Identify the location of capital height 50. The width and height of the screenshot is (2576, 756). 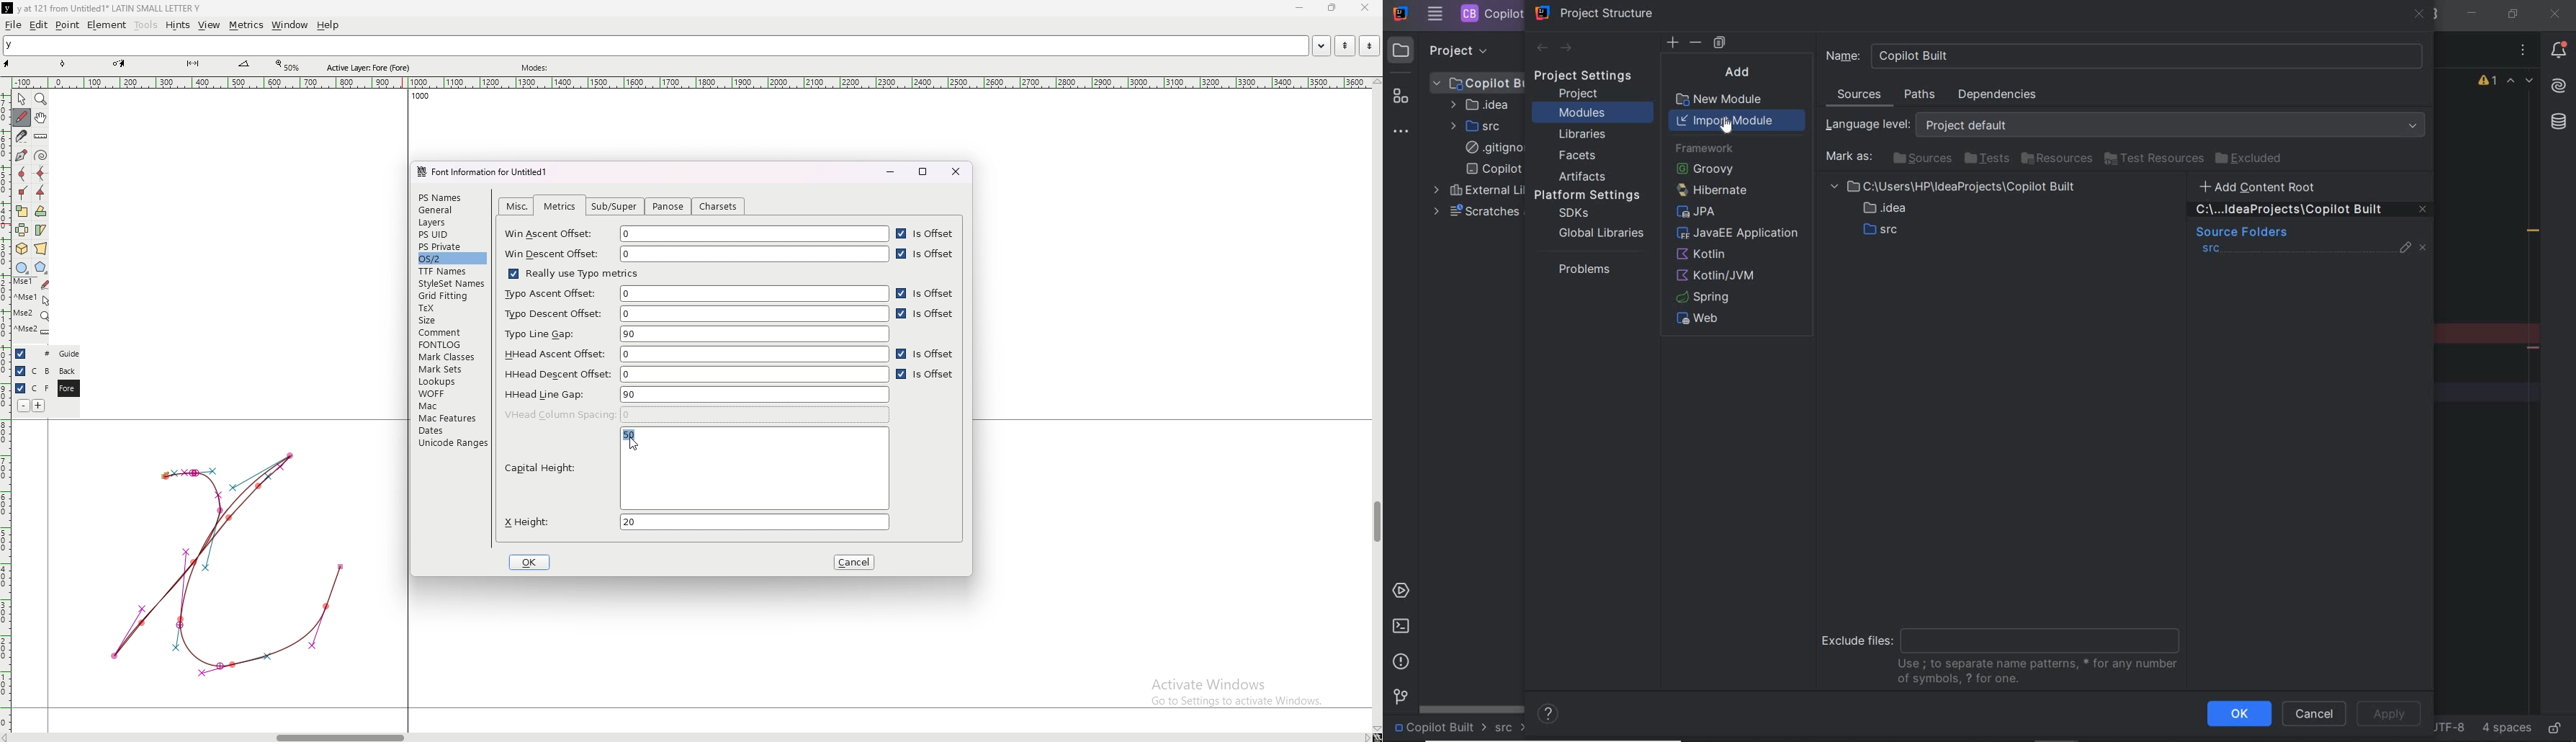
(695, 470).